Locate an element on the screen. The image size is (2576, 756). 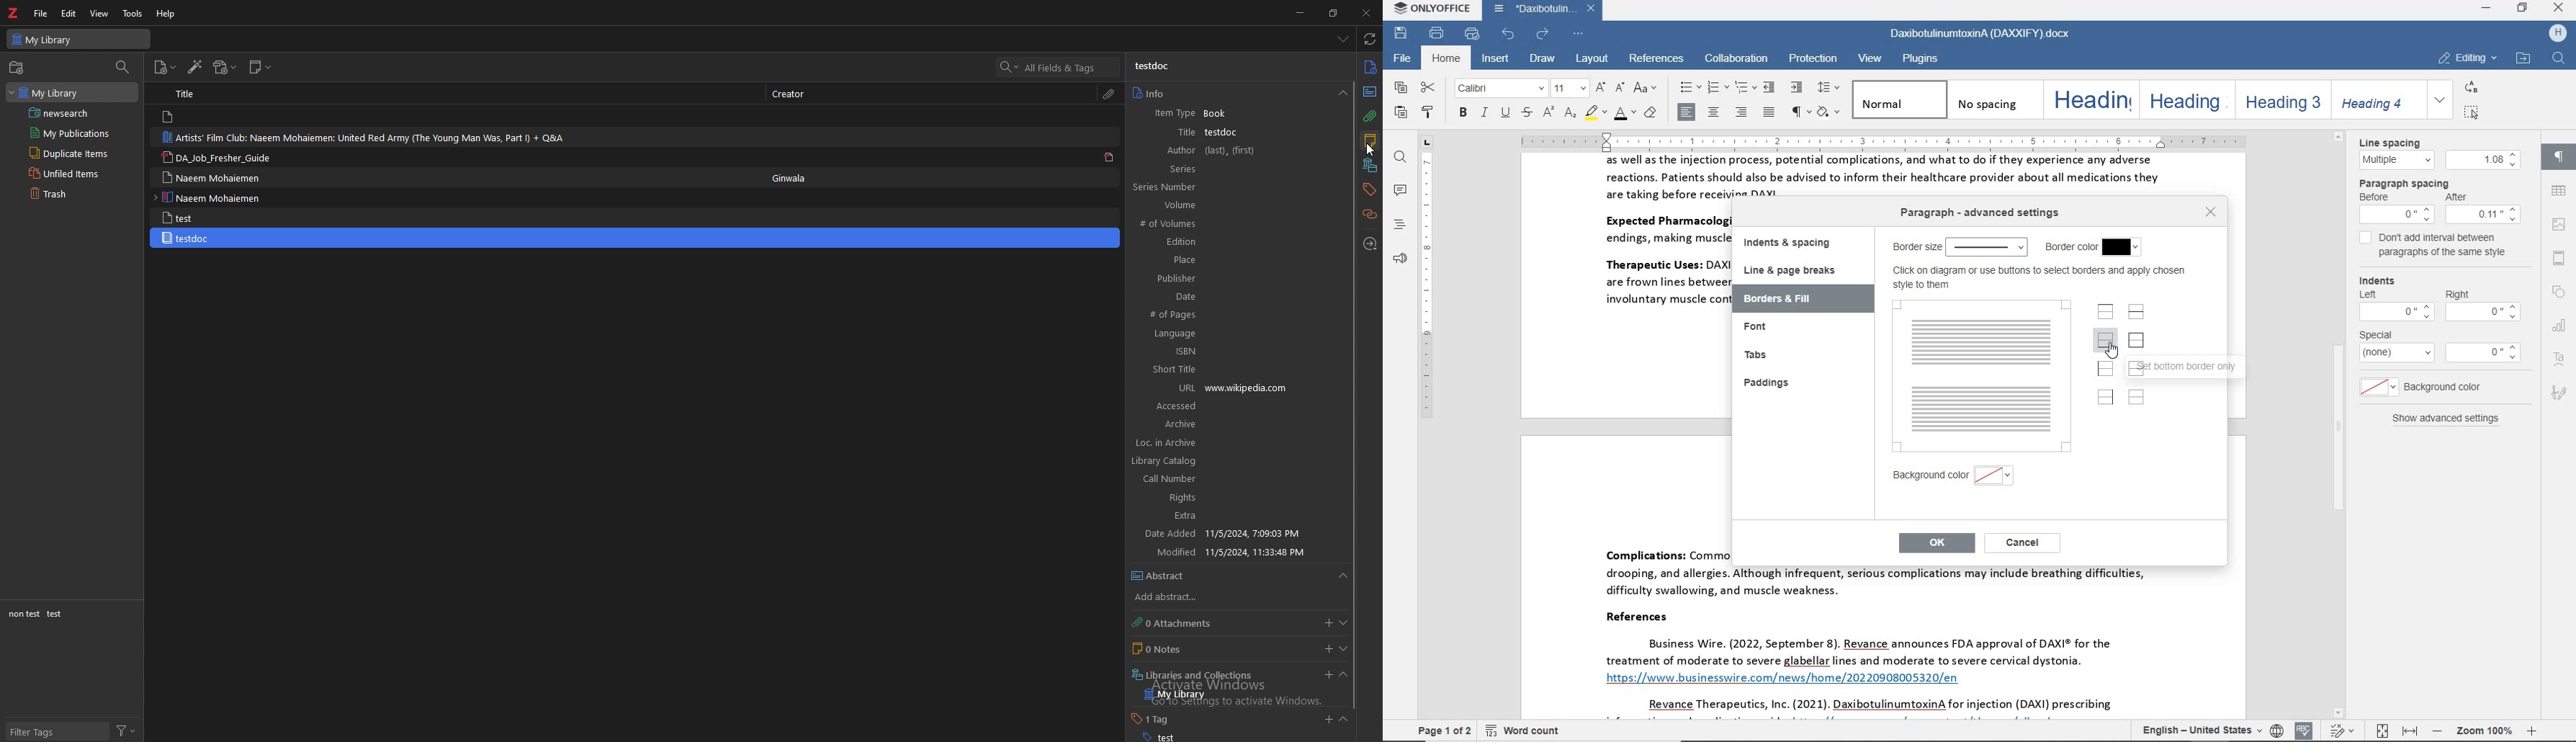
set horizontal inner lines only is located at coordinates (2135, 311).